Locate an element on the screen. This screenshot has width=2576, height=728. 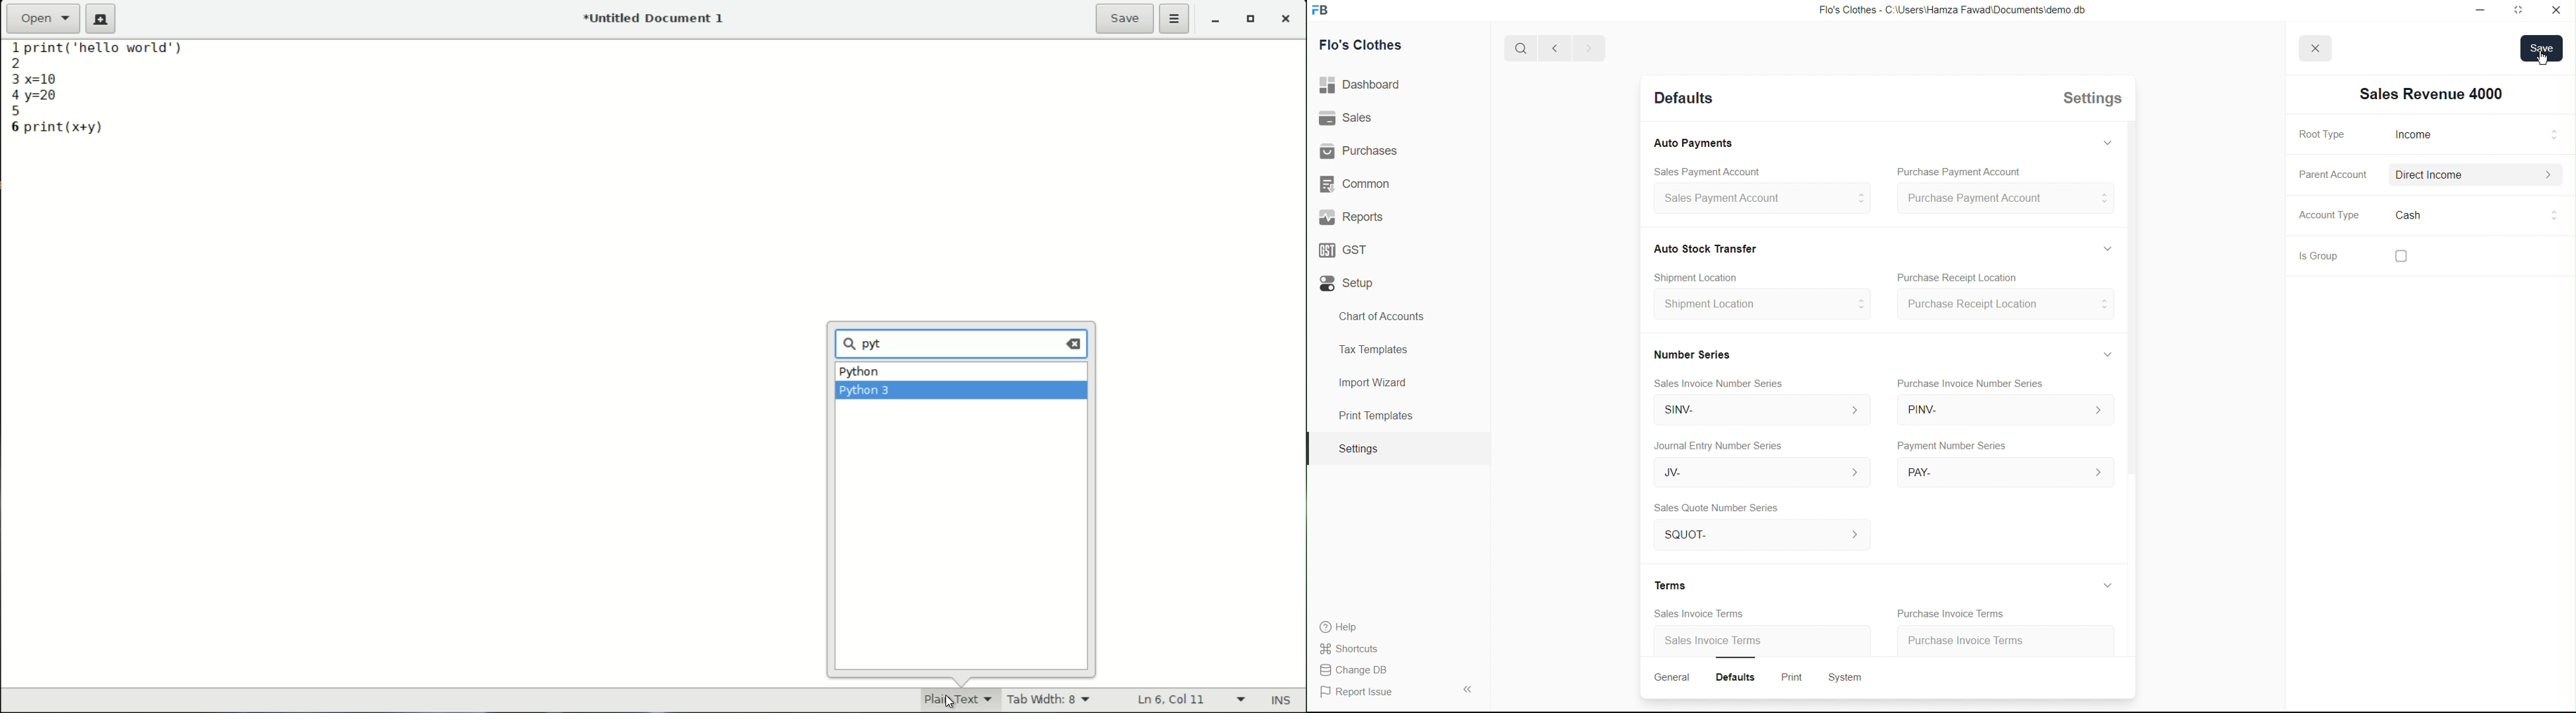
SQuOT- > is located at coordinates (1758, 536).